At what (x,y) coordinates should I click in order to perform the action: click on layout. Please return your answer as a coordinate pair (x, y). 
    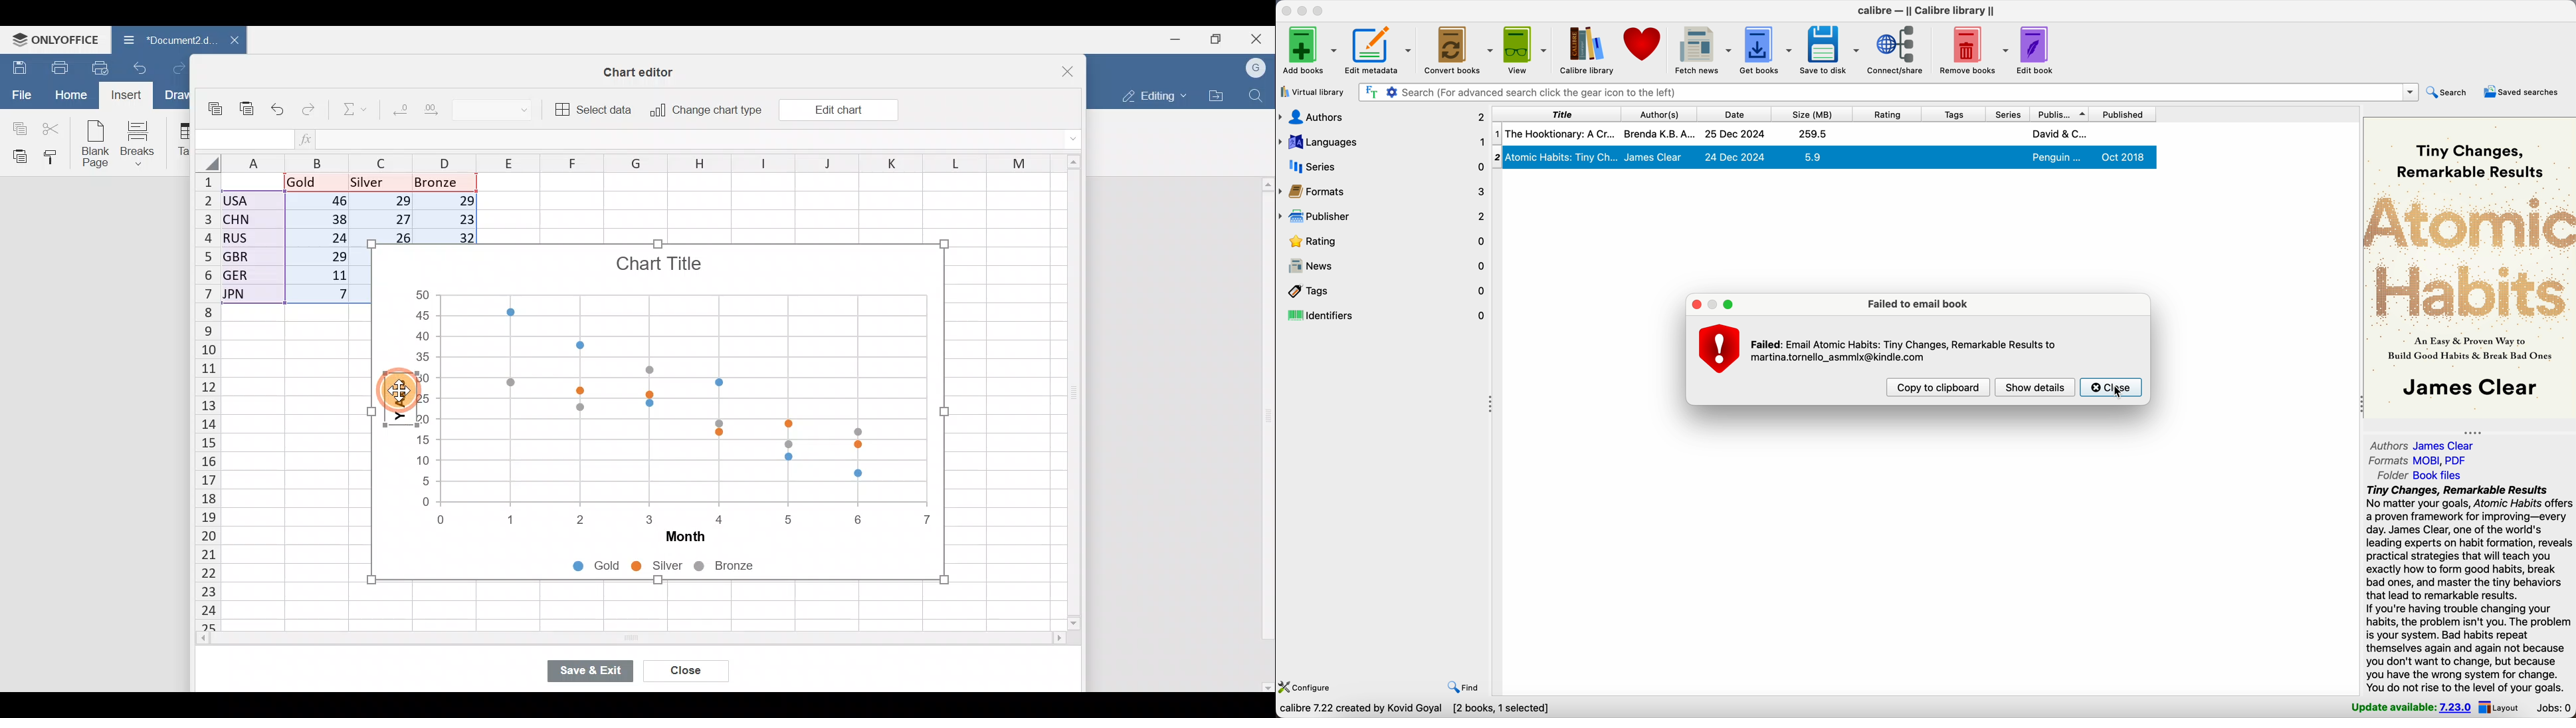
    Looking at the image, I should click on (2501, 708).